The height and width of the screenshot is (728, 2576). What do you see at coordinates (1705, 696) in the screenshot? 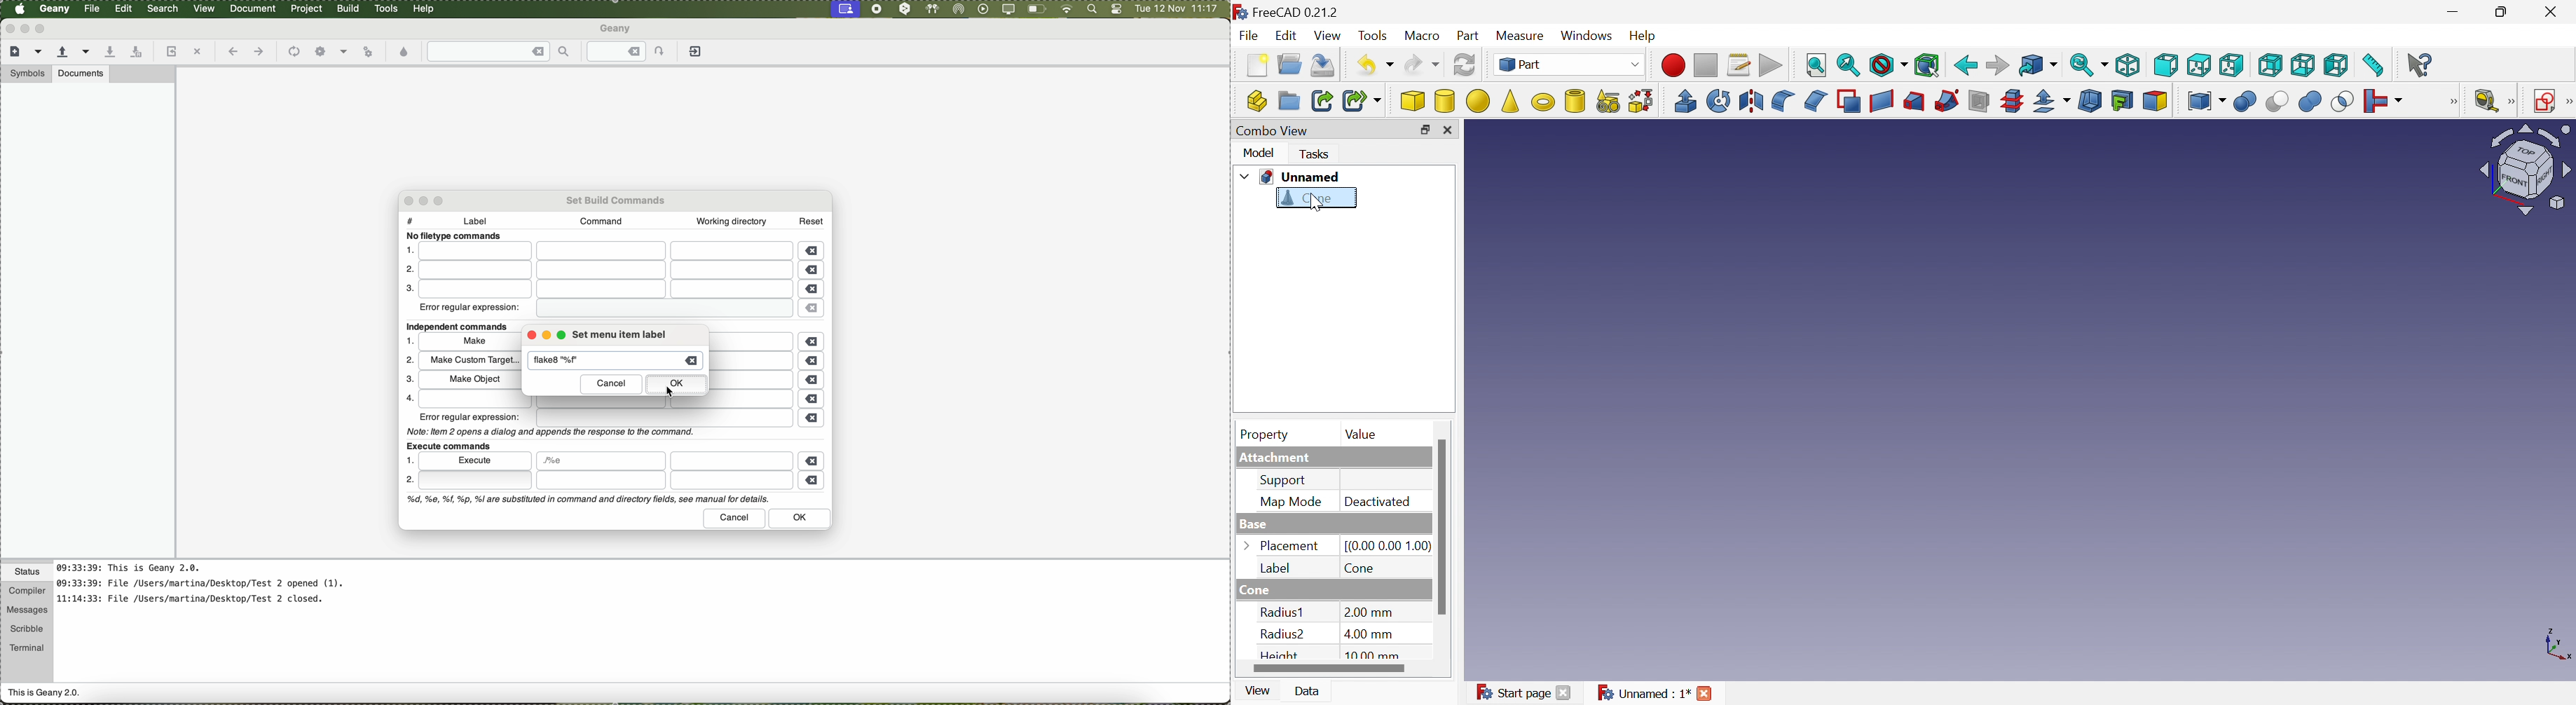
I see `Close` at bounding box center [1705, 696].